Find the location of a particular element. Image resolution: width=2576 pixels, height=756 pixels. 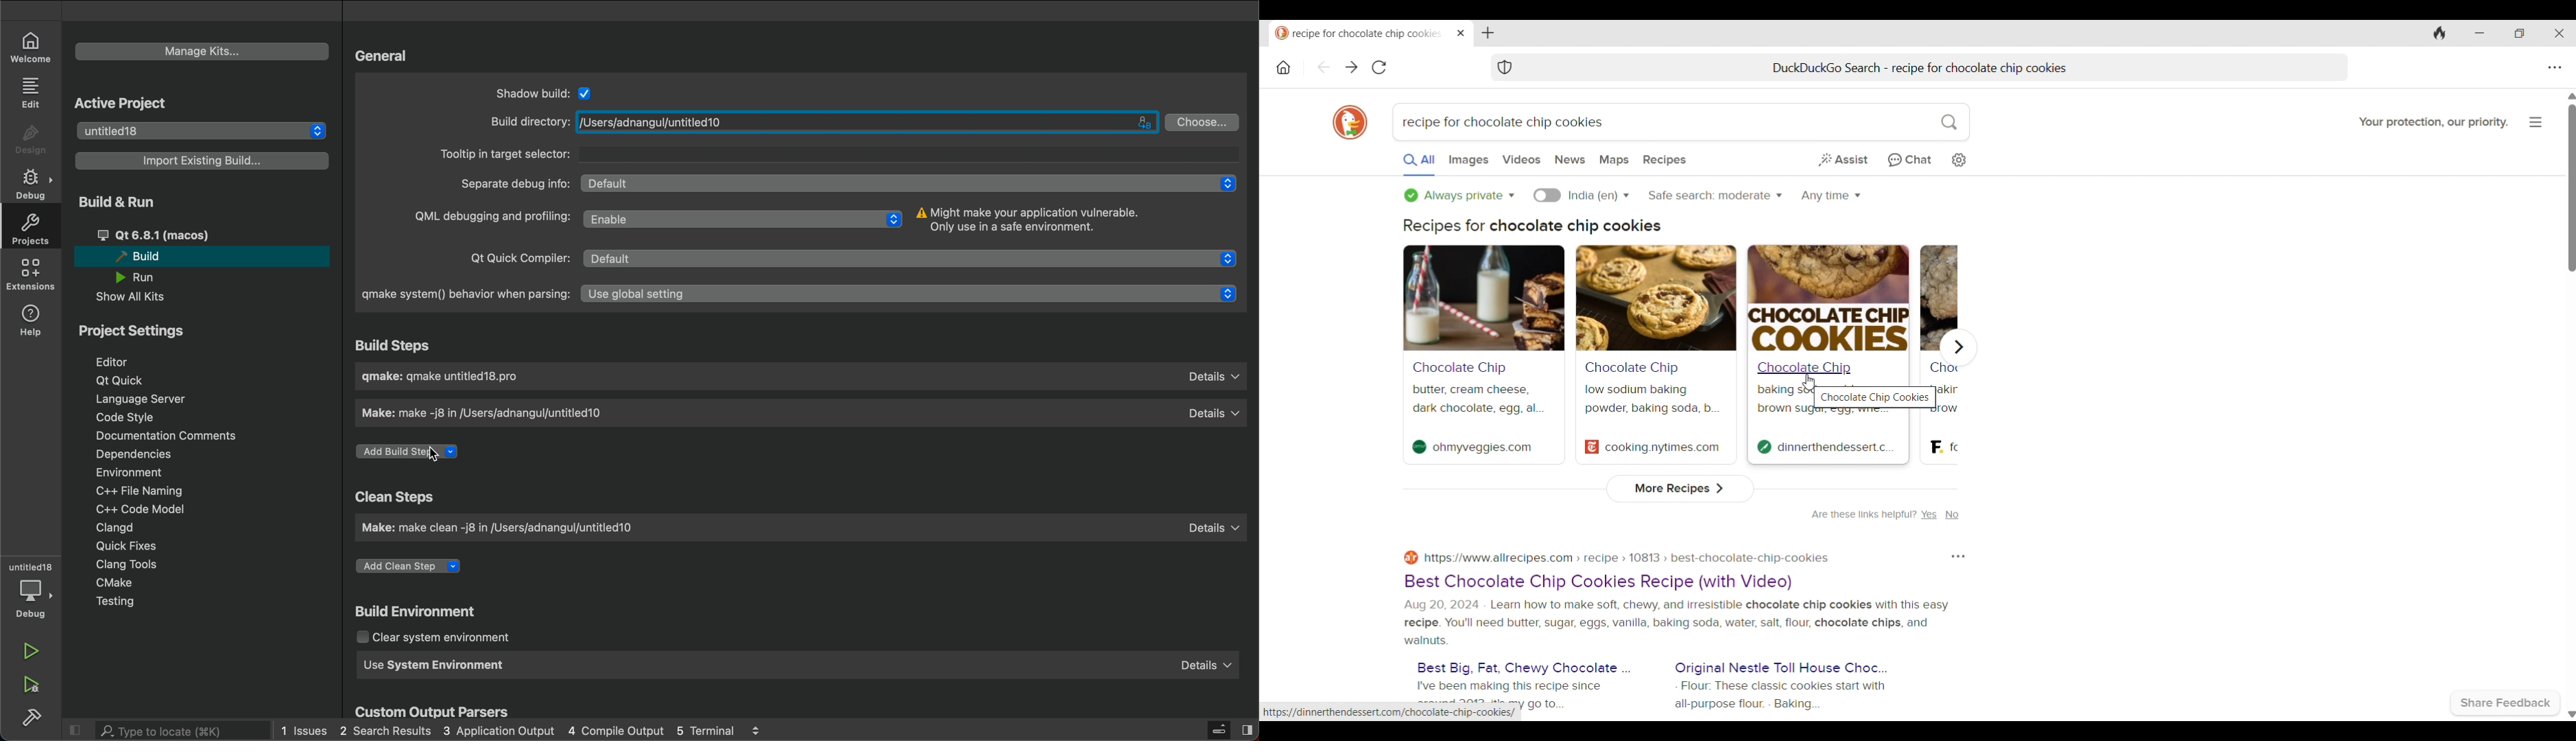

gmake: gmake untitled18.pro is located at coordinates (446, 376).